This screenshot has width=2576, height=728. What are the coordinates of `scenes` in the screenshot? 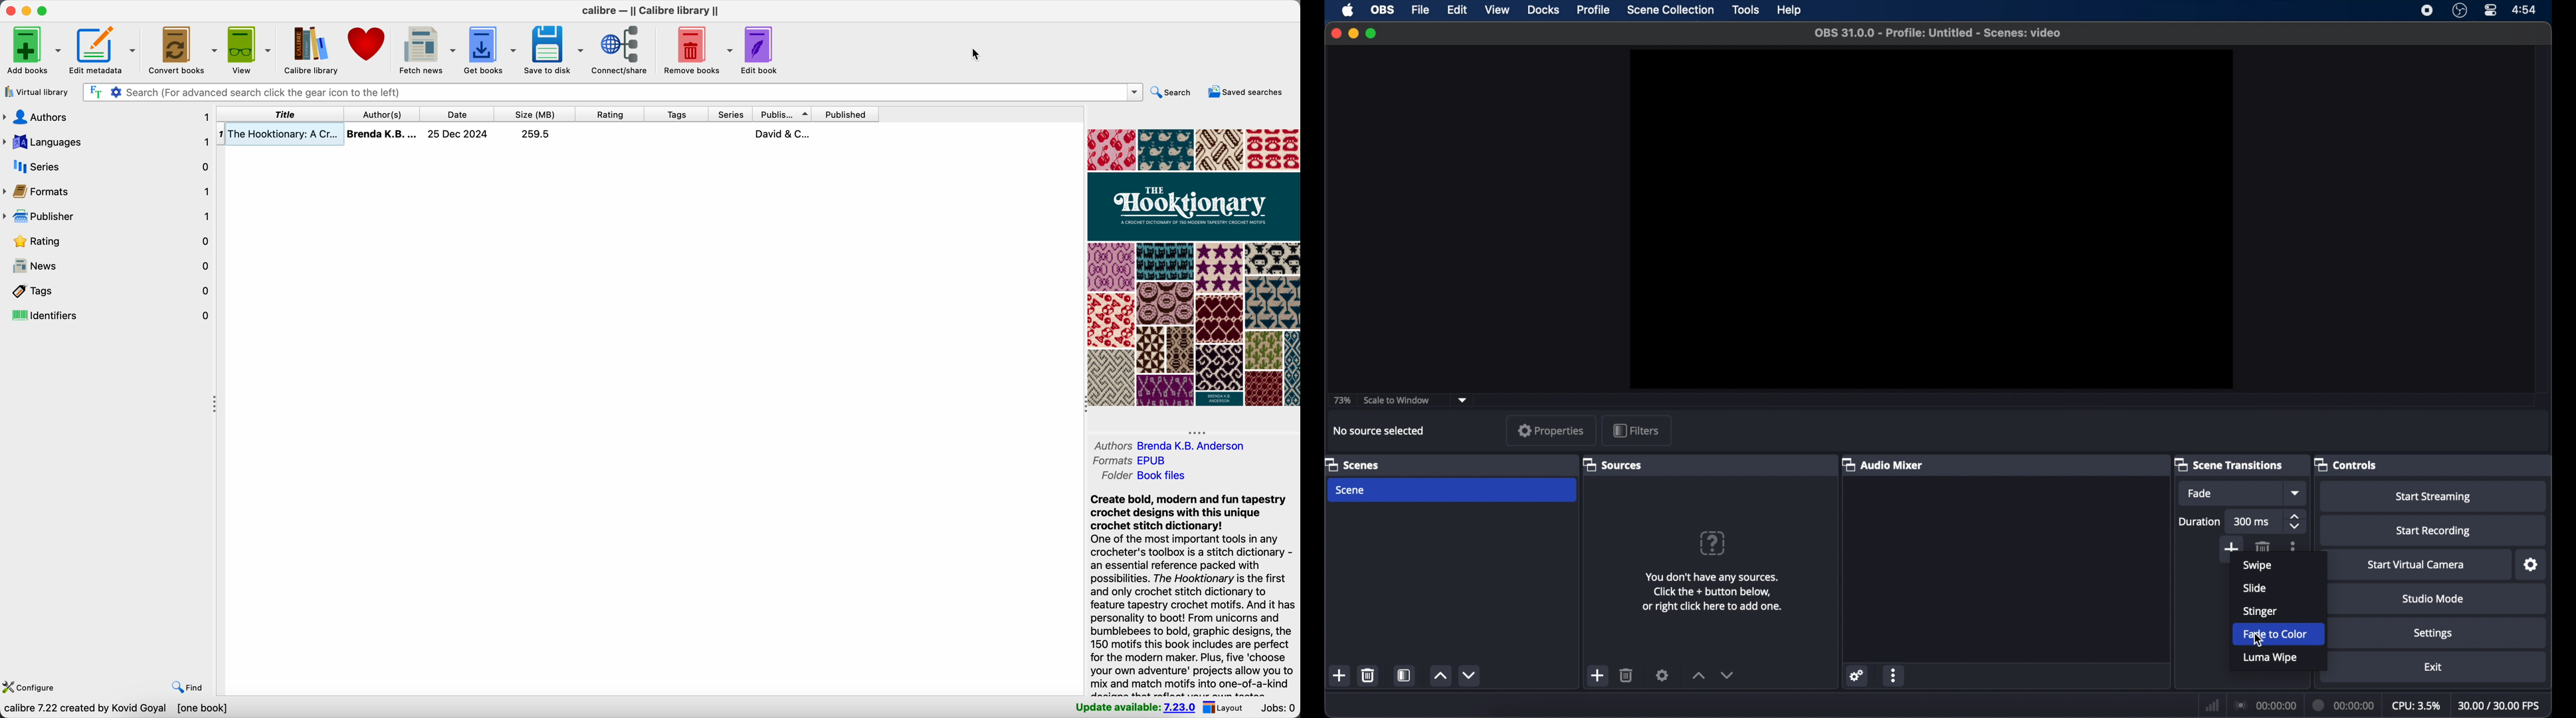 It's located at (1351, 464).